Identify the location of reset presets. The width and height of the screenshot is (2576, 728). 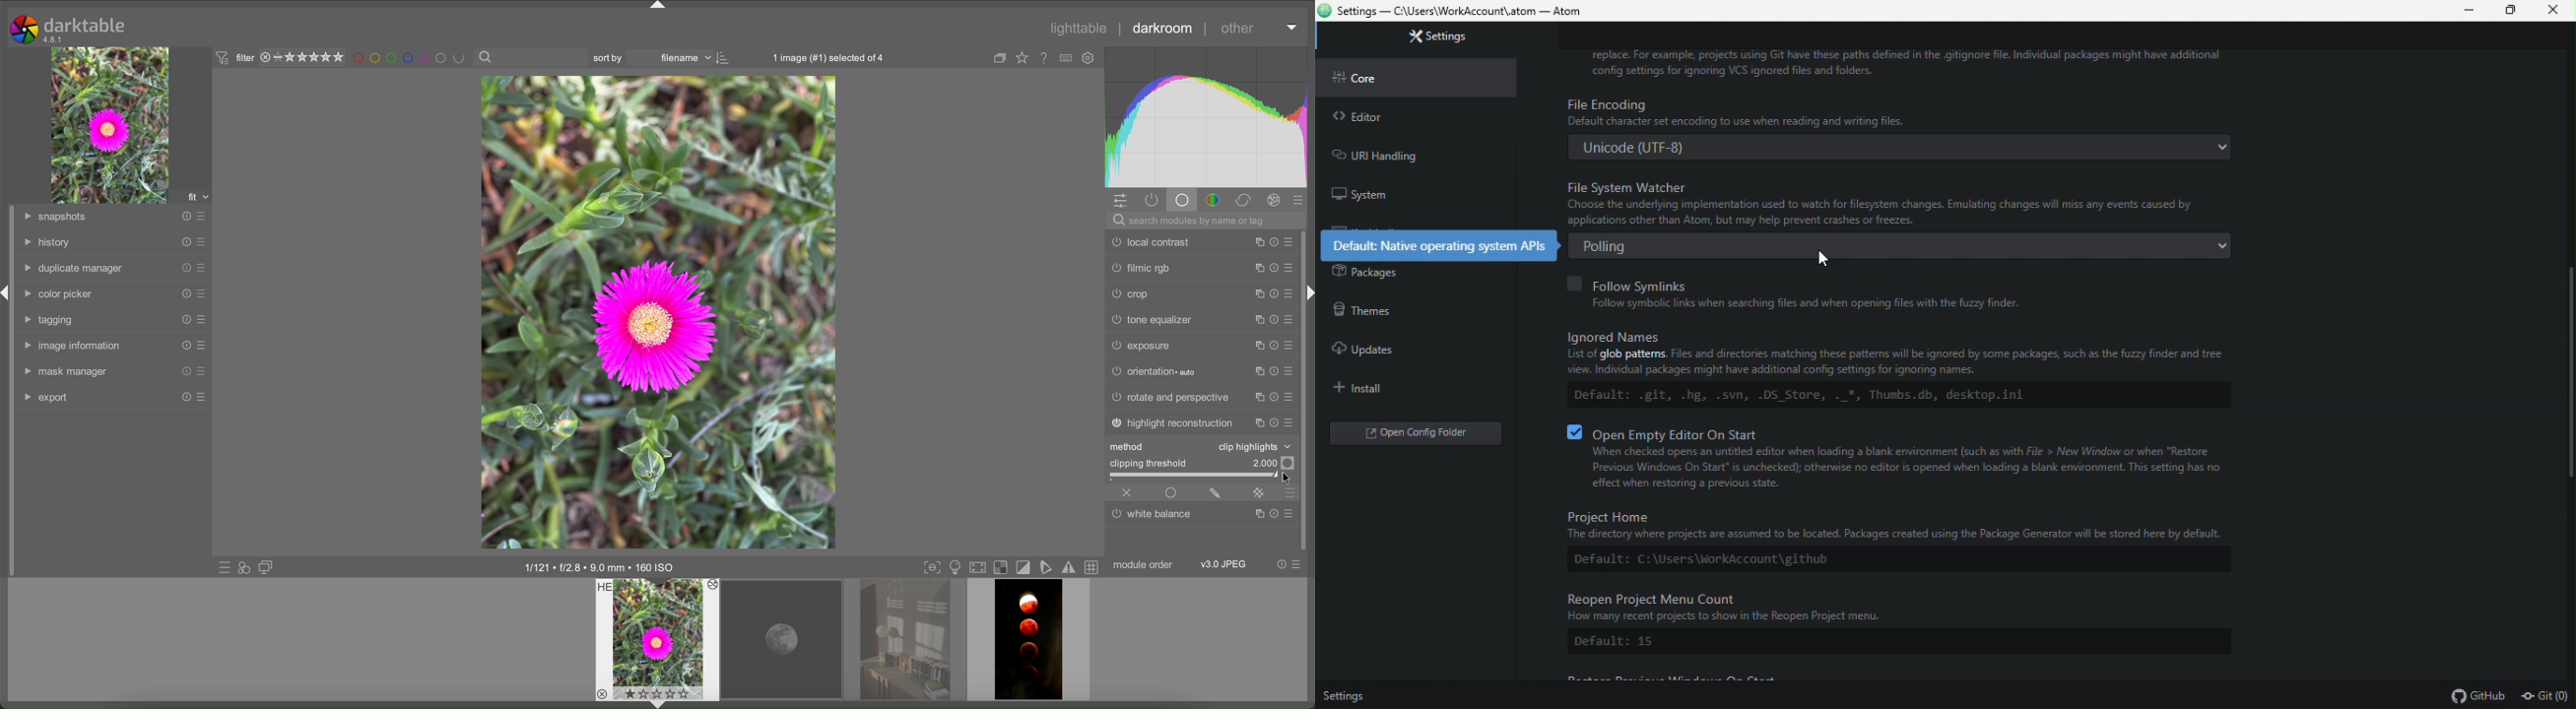
(1274, 346).